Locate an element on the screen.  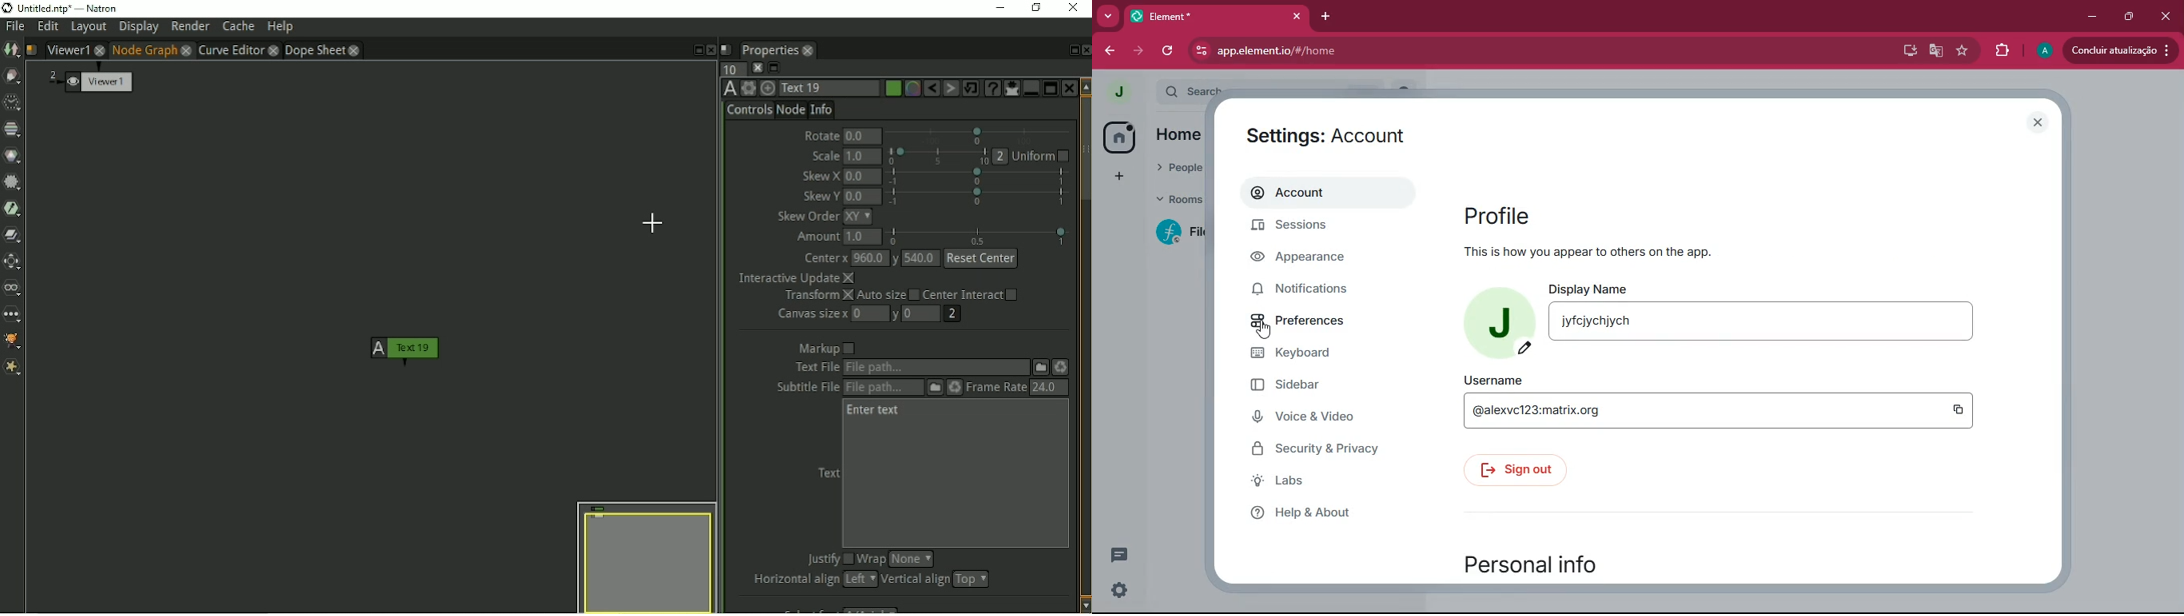
refresh is located at coordinates (1169, 52).